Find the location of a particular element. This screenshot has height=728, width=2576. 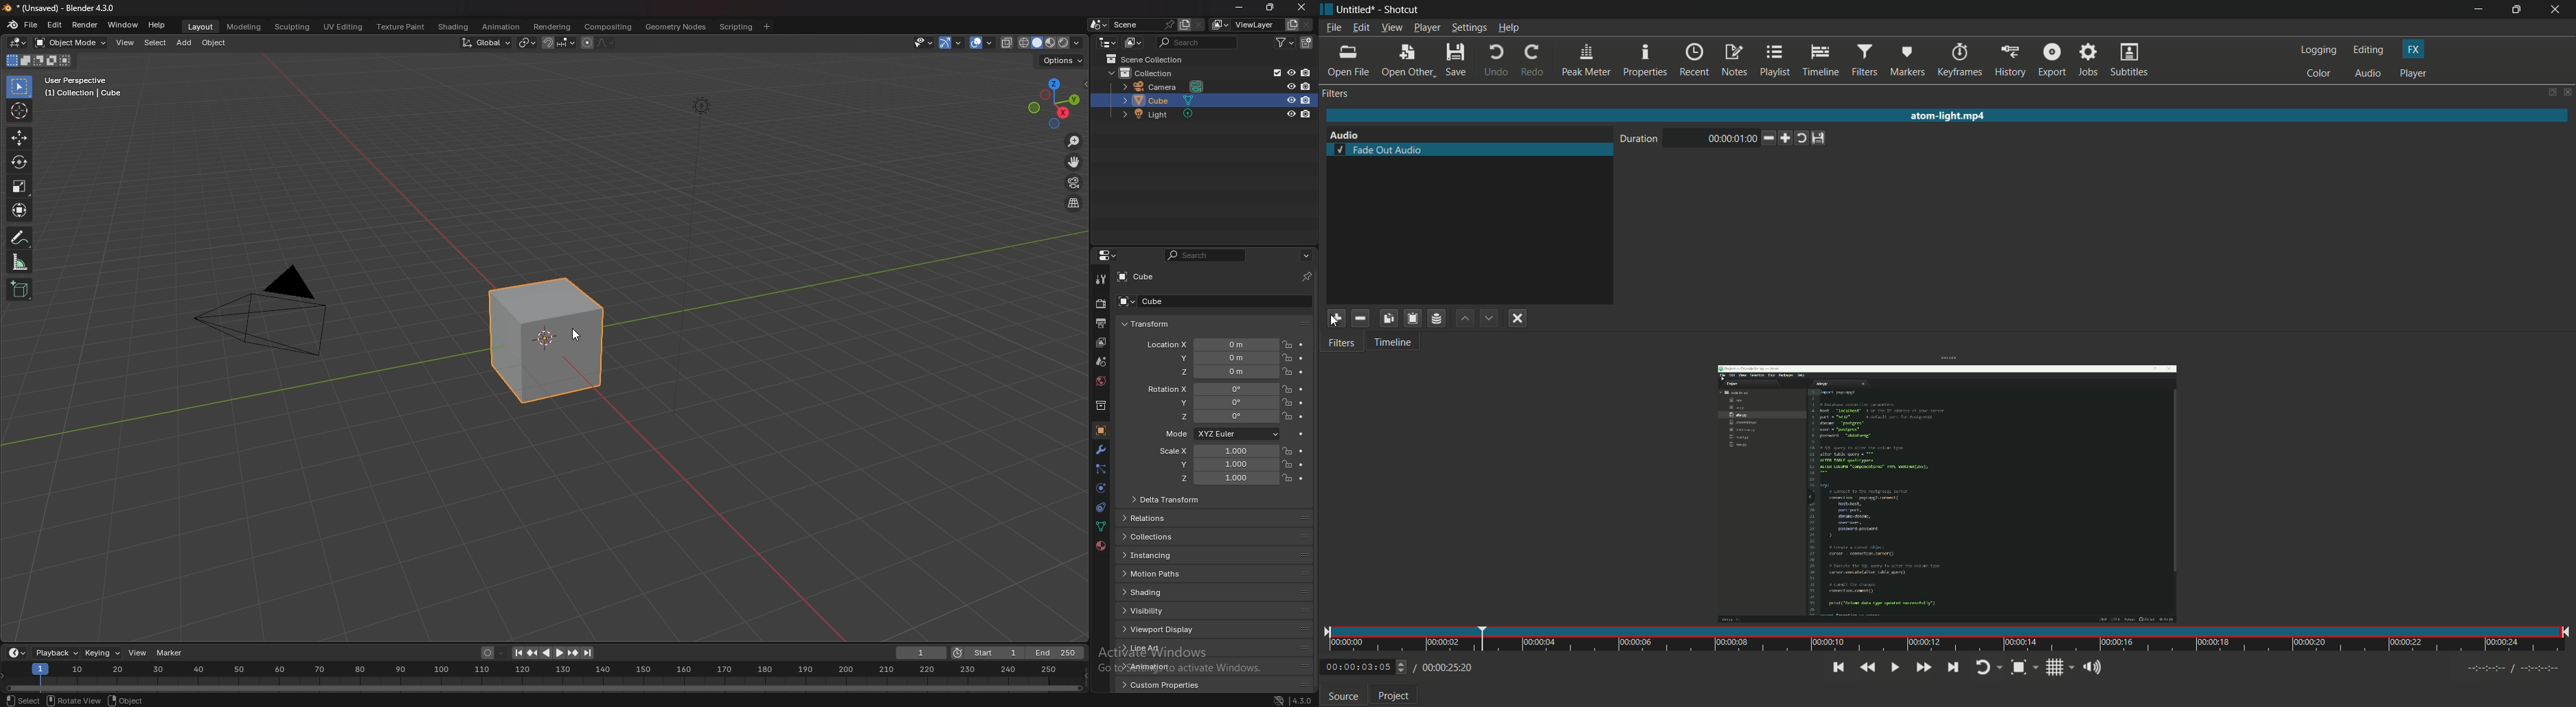

save a filter set is located at coordinates (1435, 318).